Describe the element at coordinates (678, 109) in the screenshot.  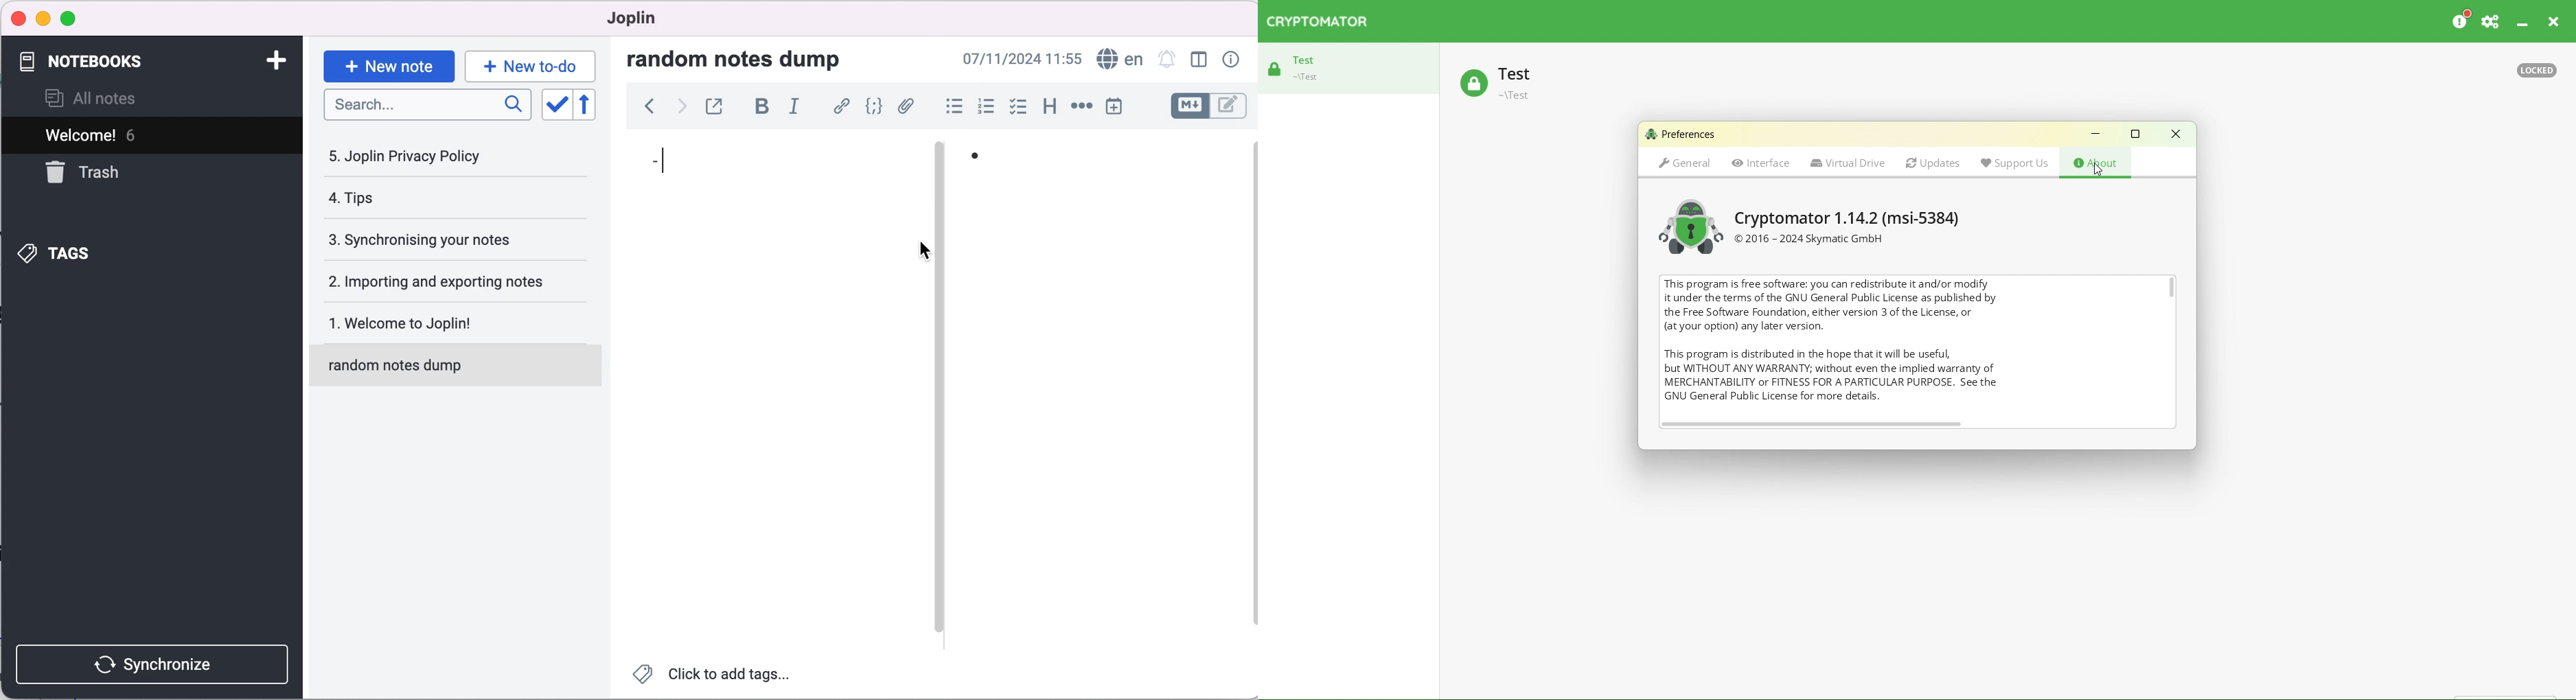
I see `forward` at that location.